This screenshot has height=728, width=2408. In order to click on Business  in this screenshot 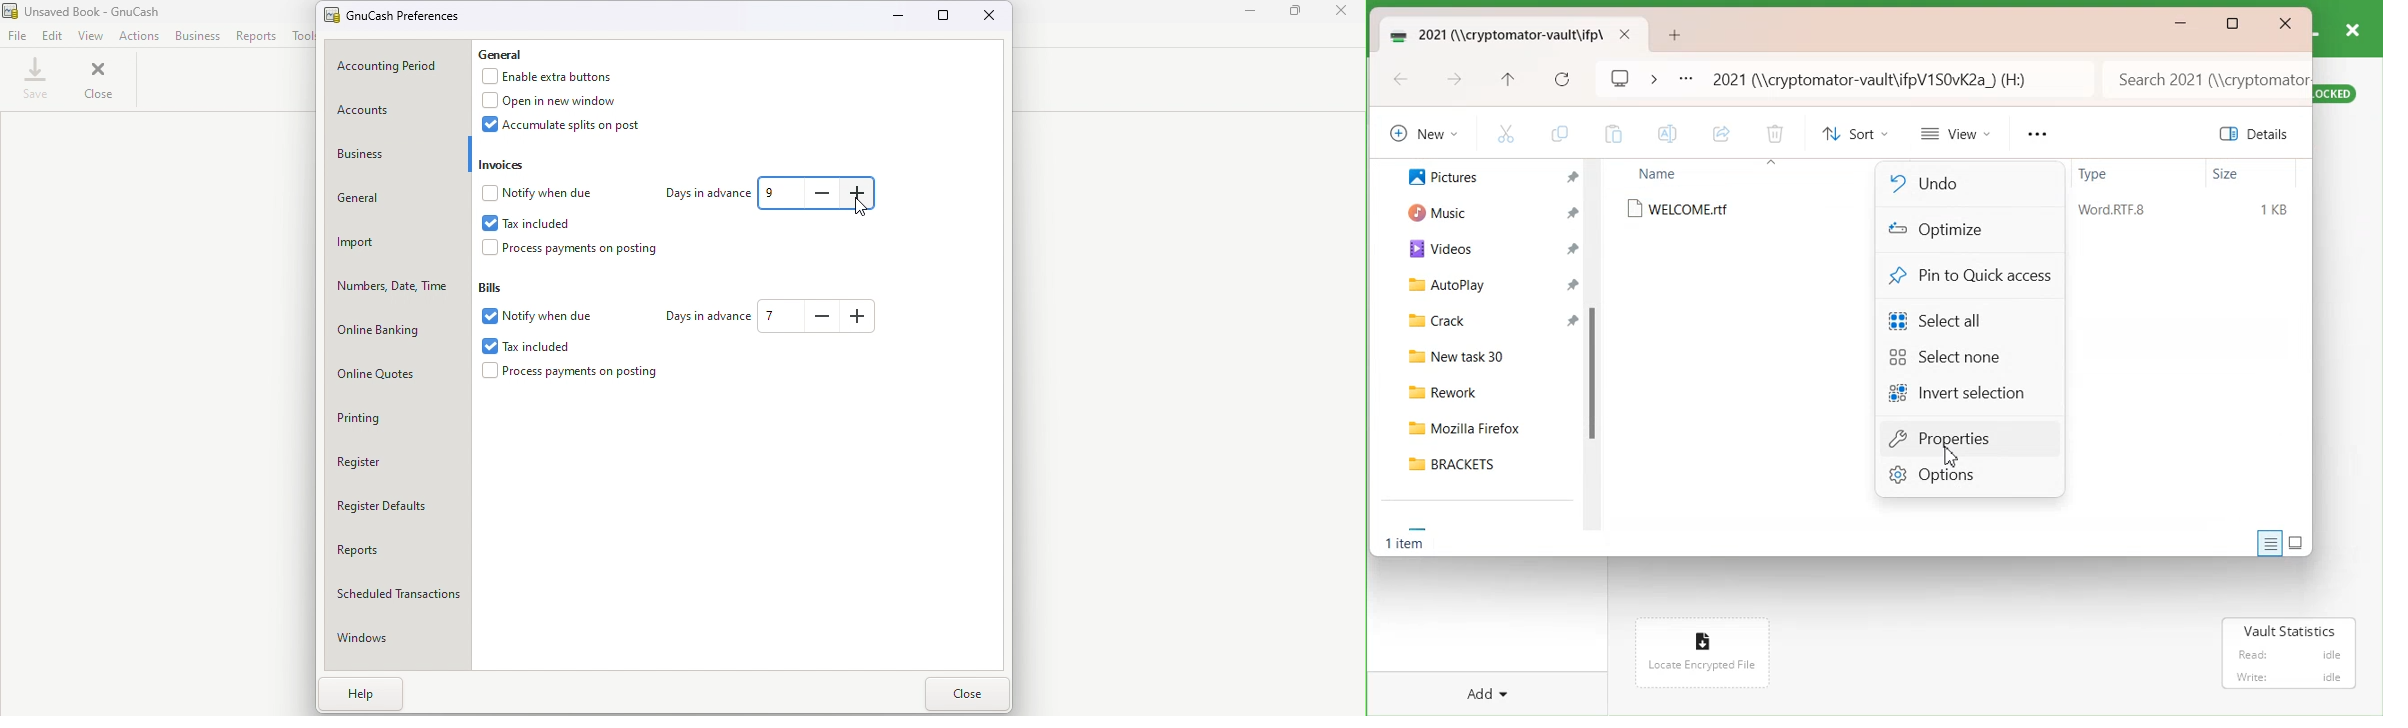, I will do `click(394, 156)`.